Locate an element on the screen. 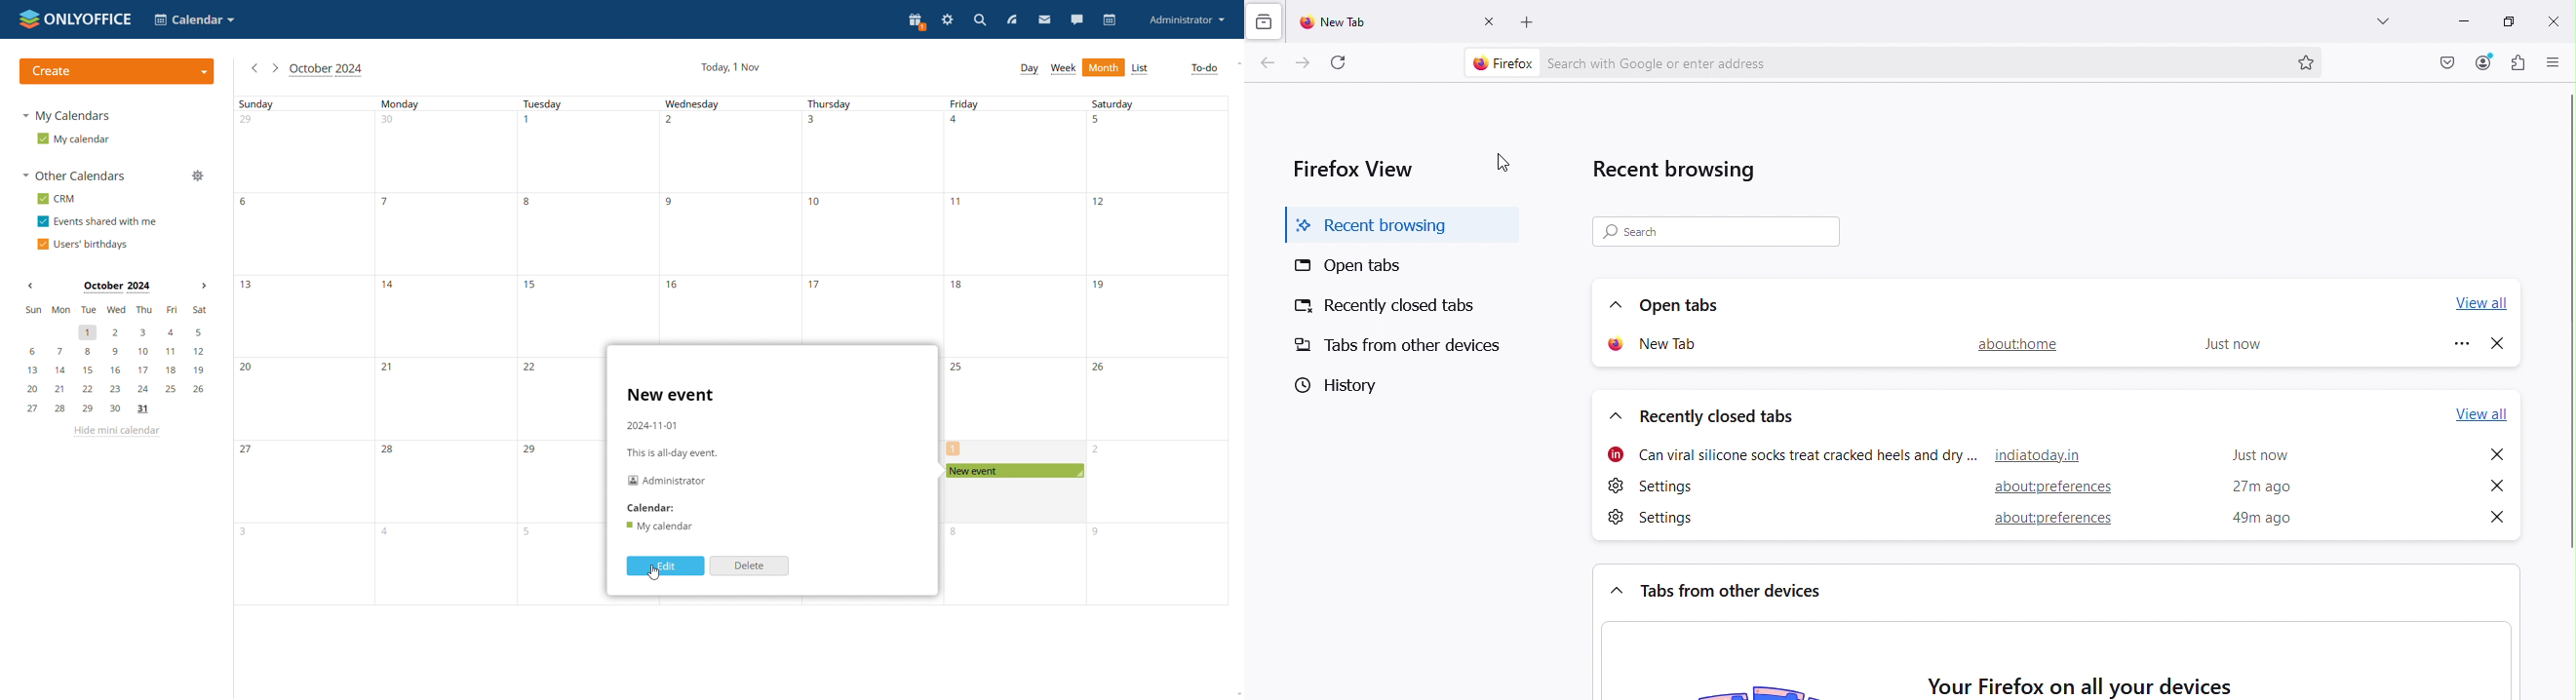 The height and width of the screenshot is (700, 2576). Recently closed tabs is located at coordinates (1696, 415).